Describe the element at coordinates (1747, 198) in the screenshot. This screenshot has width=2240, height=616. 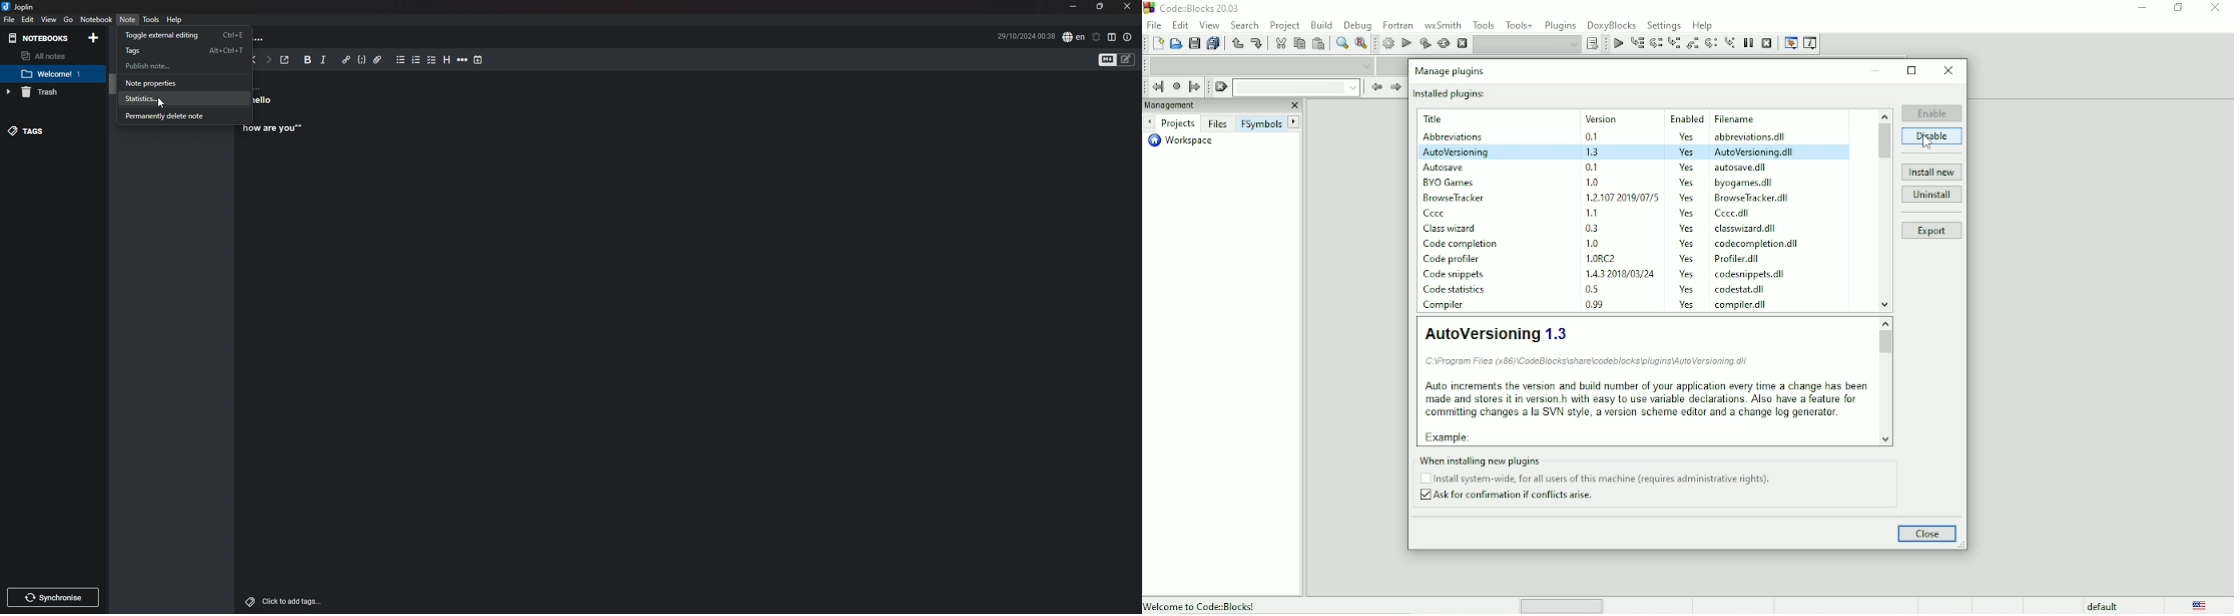
I see `BrowseTracker.dll` at that location.